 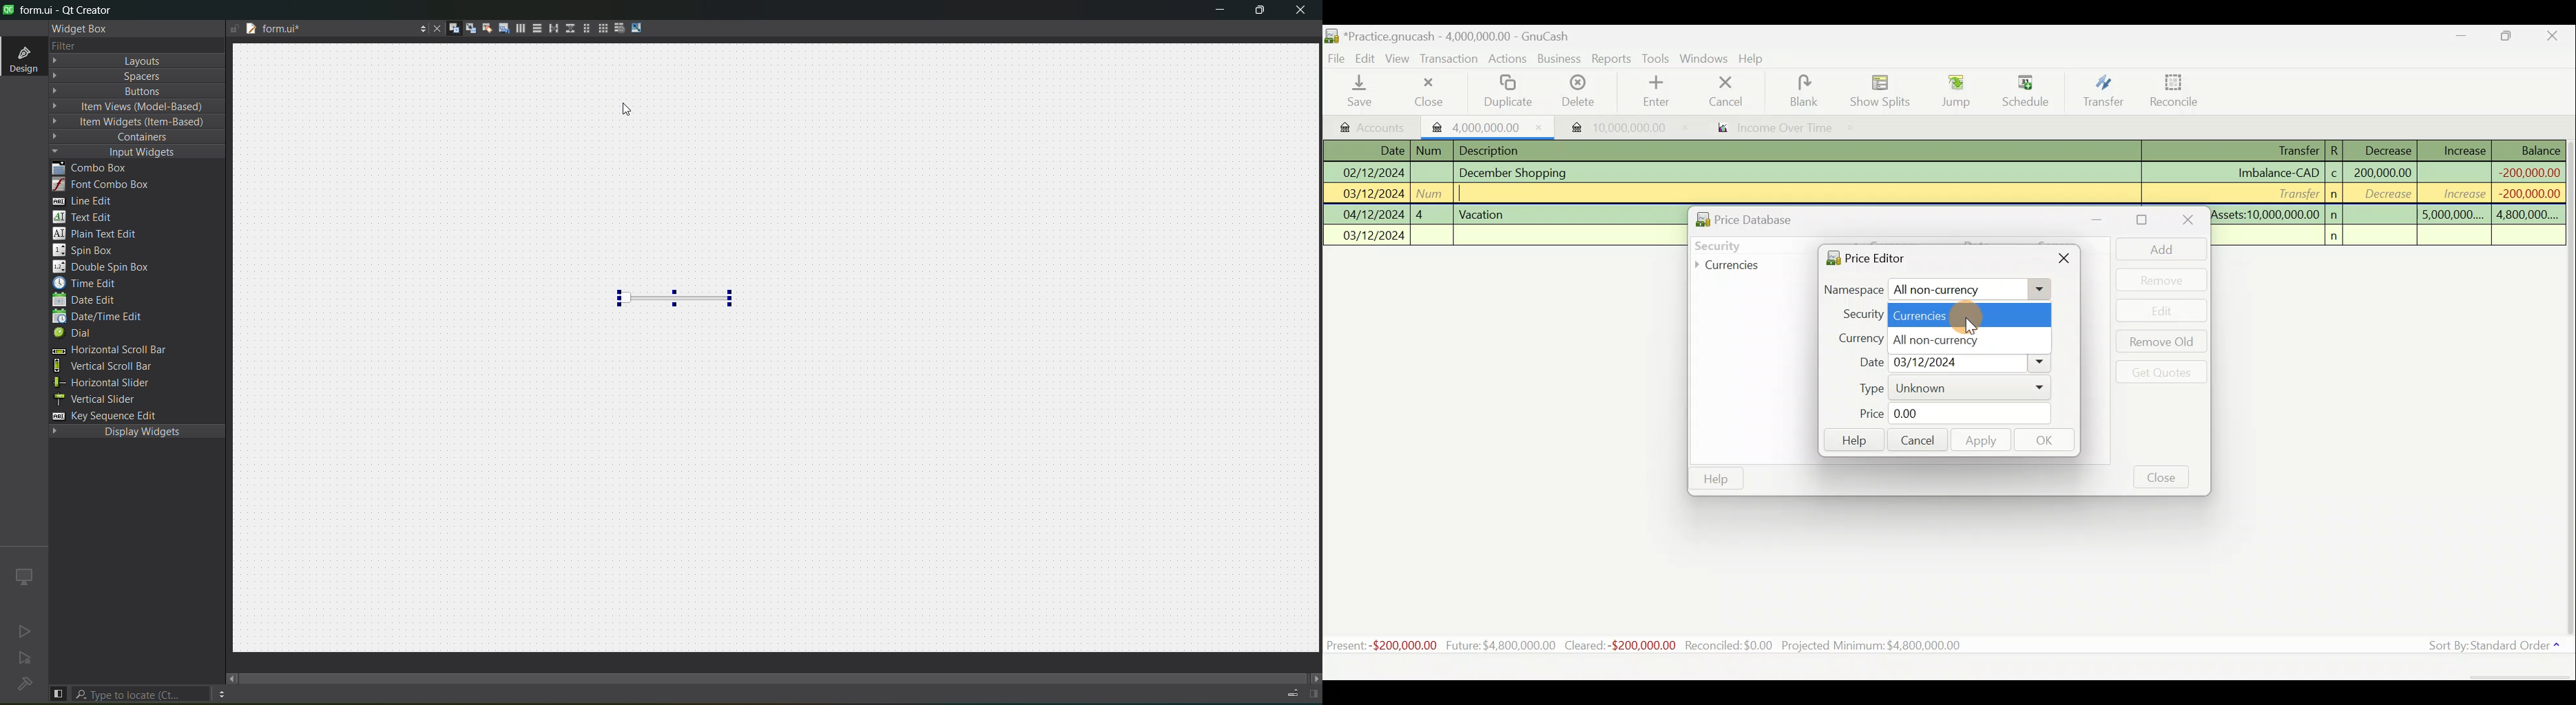 I want to click on search, so click(x=141, y=695).